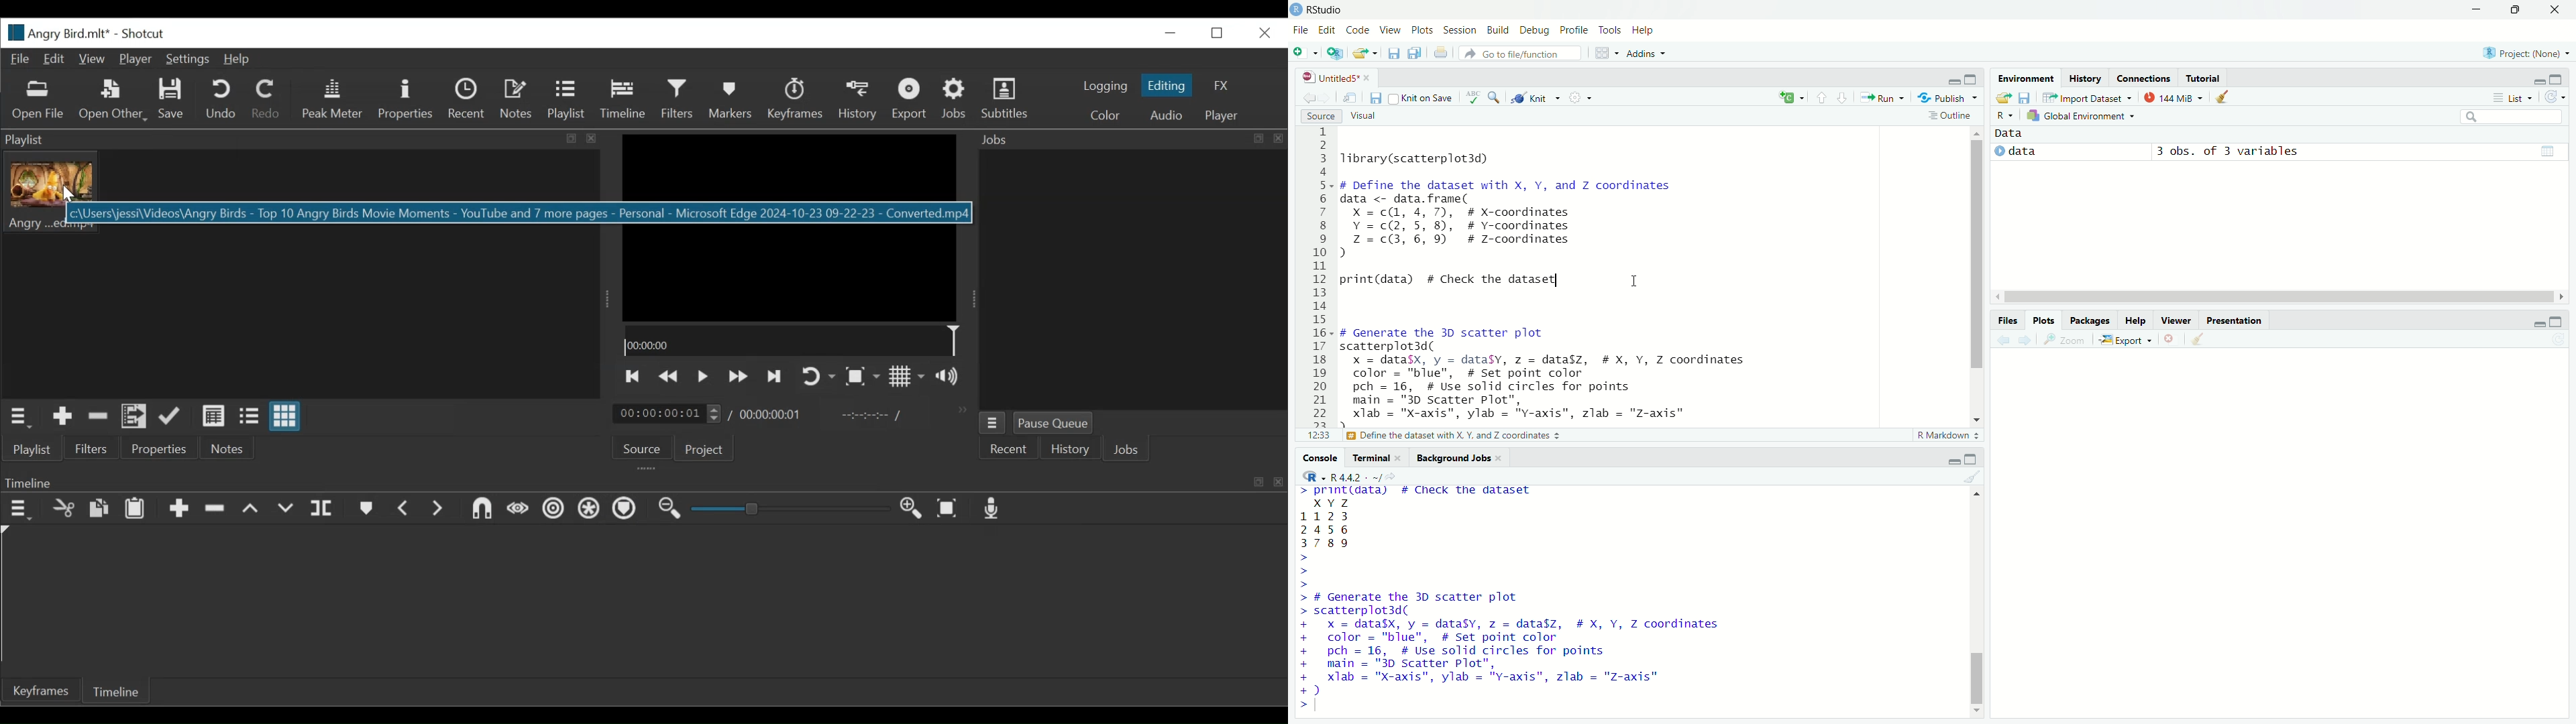  Describe the element at coordinates (1793, 98) in the screenshot. I see `insert a new code chunk` at that location.